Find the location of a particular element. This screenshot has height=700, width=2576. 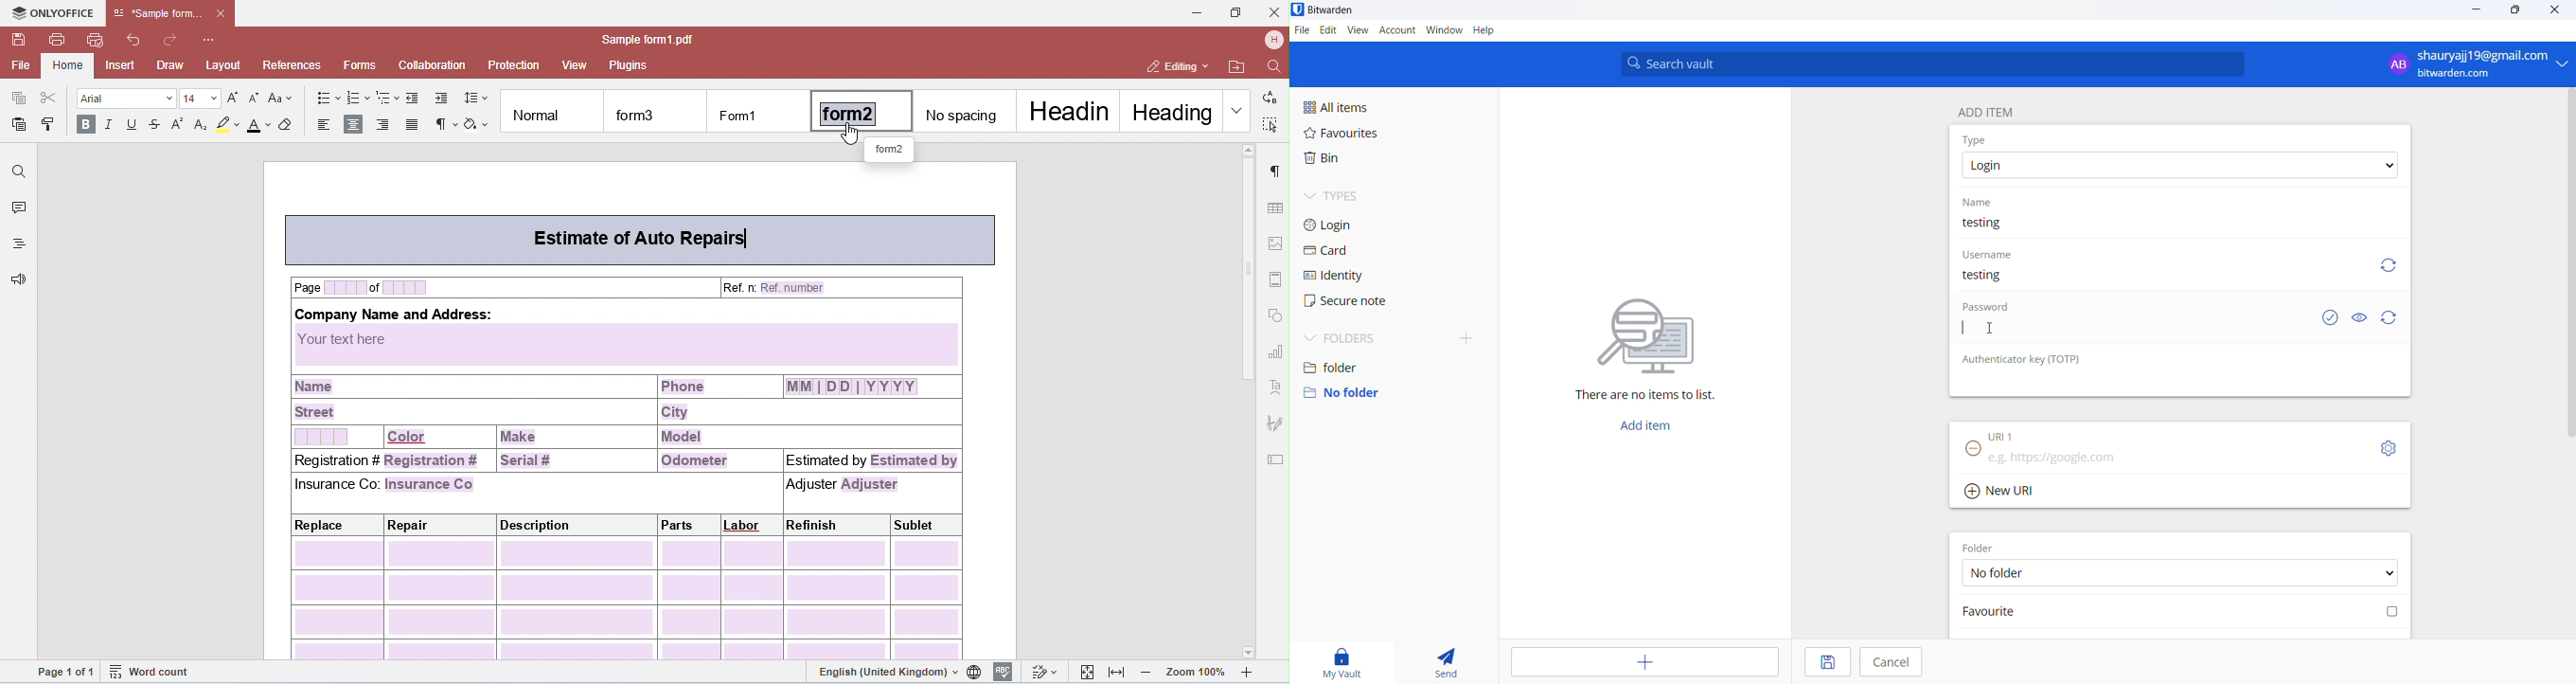

password is located at coordinates (1992, 308).